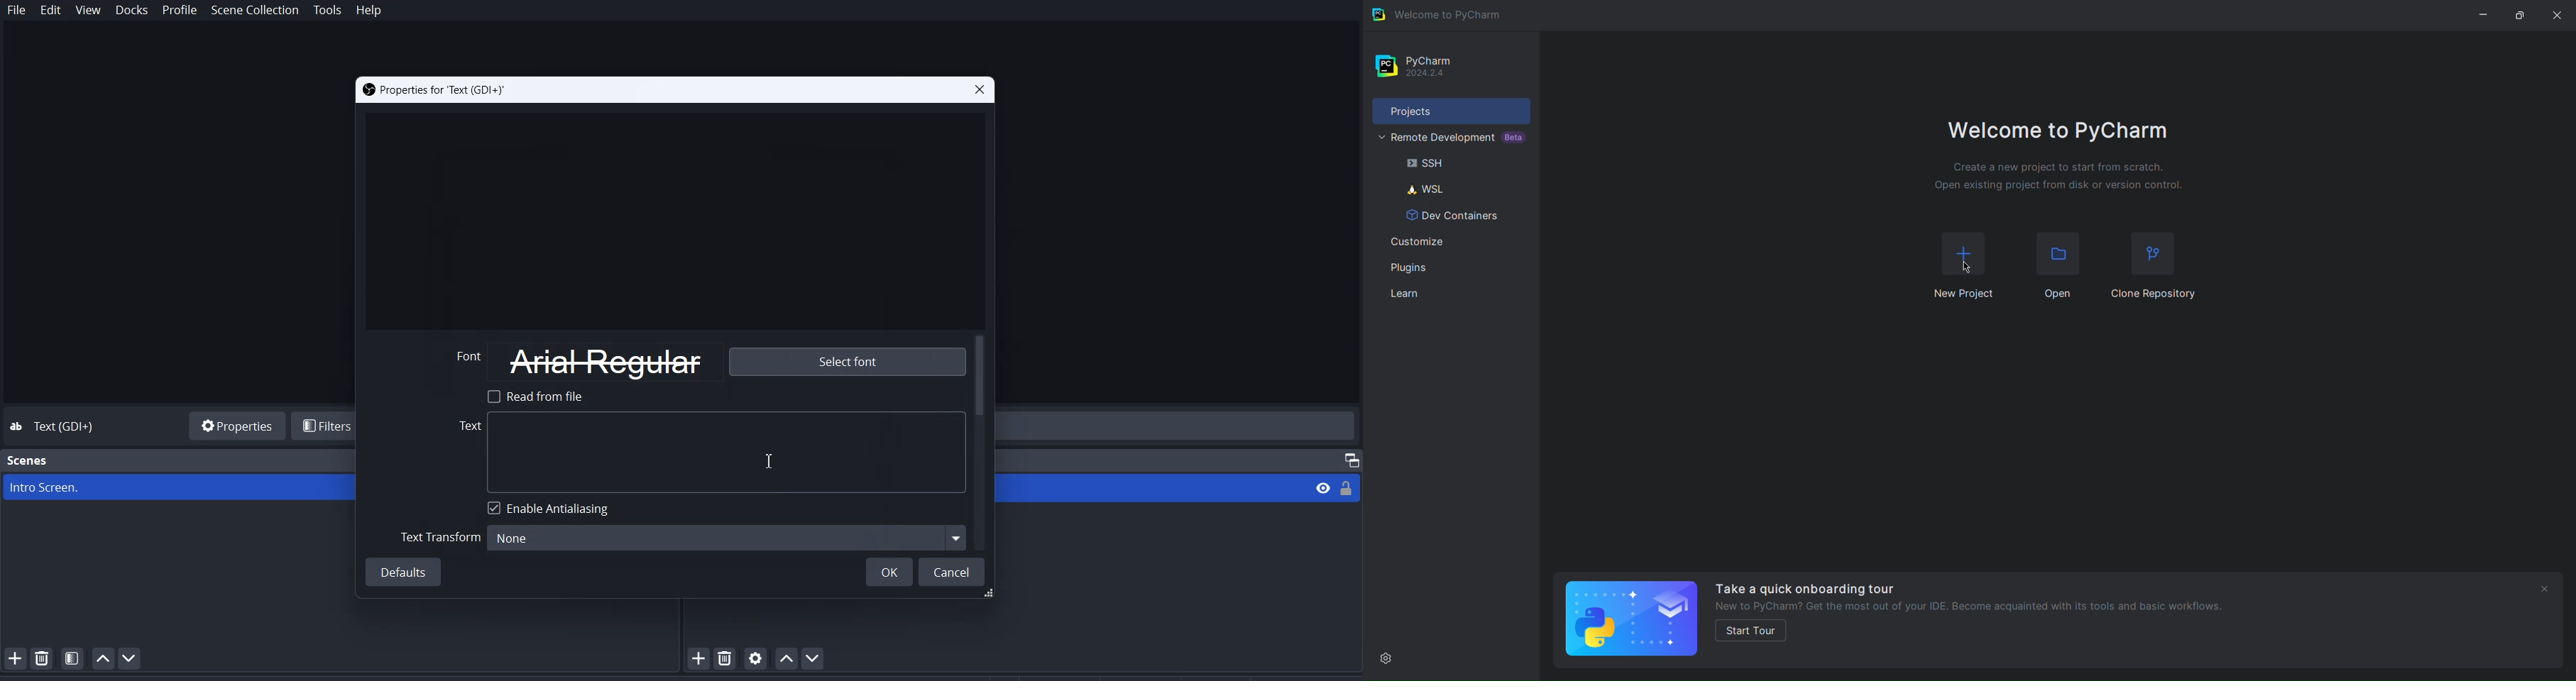 The width and height of the screenshot is (2576, 700). What do you see at coordinates (1318, 487) in the screenshot?
I see `View` at bounding box center [1318, 487].